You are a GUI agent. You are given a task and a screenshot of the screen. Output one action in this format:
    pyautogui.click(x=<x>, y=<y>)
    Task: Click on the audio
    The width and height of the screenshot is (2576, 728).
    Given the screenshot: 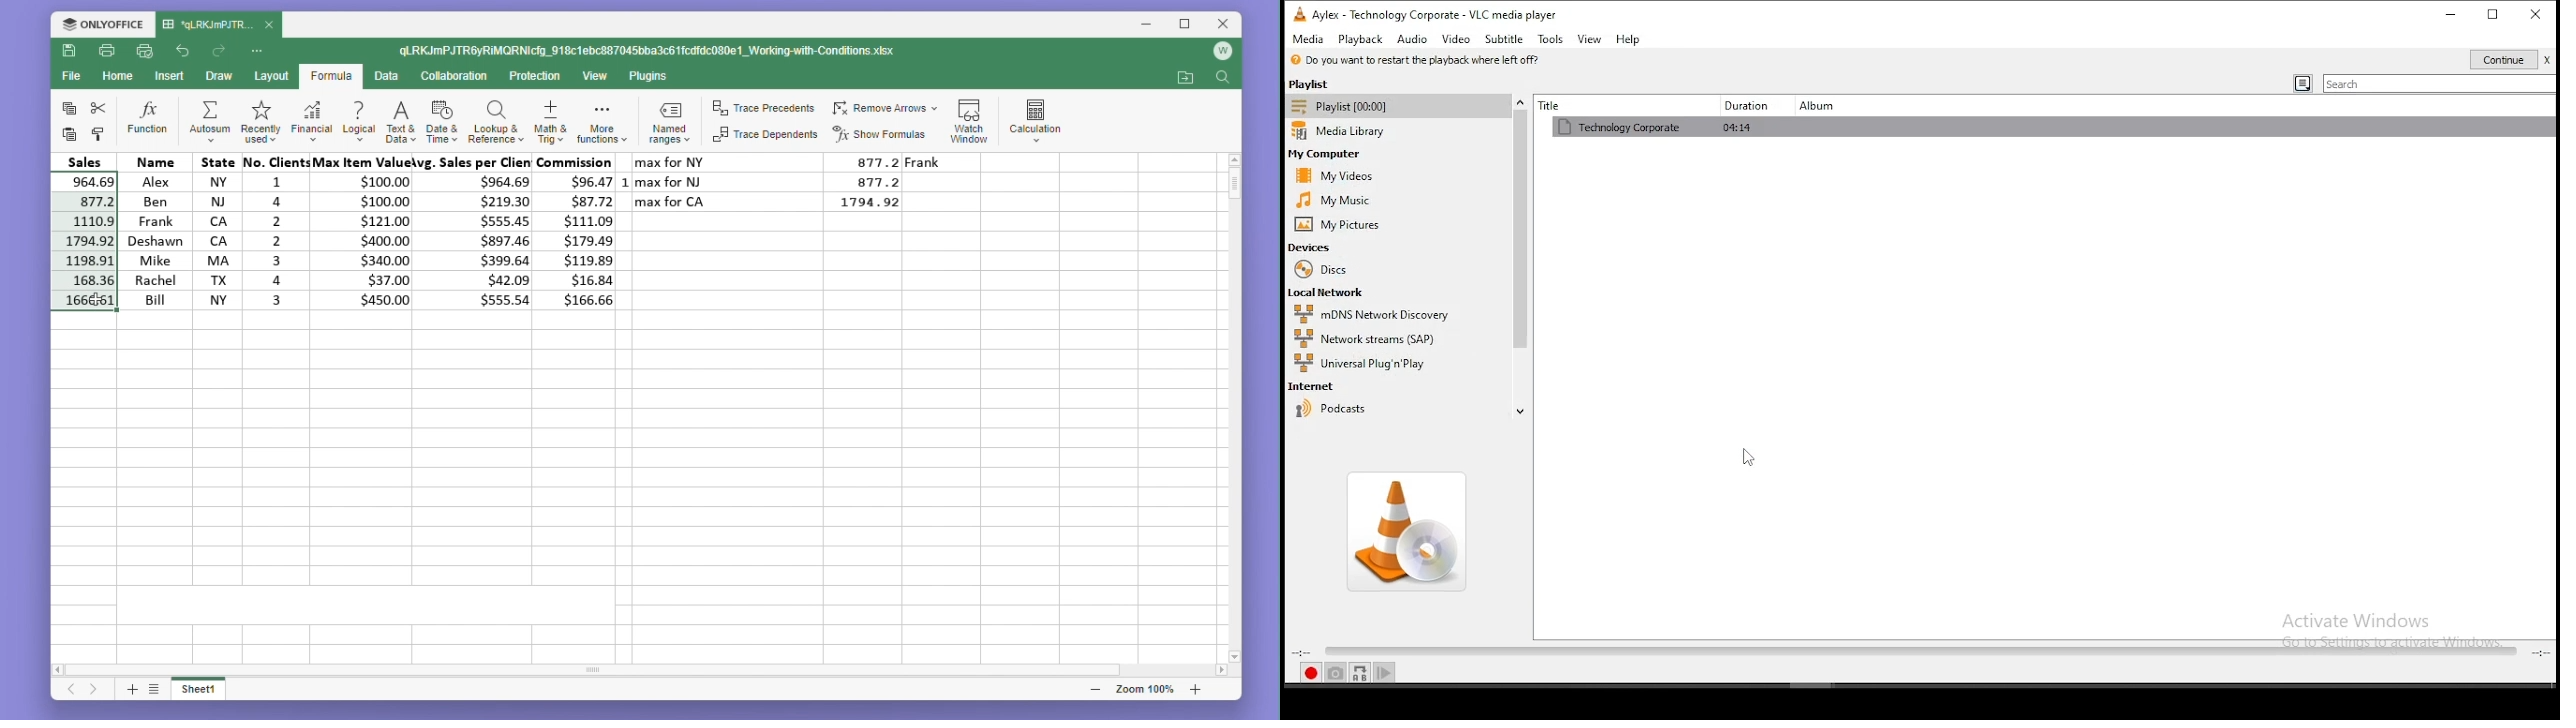 What is the action you would take?
    pyautogui.click(x=1415, y=39)
    